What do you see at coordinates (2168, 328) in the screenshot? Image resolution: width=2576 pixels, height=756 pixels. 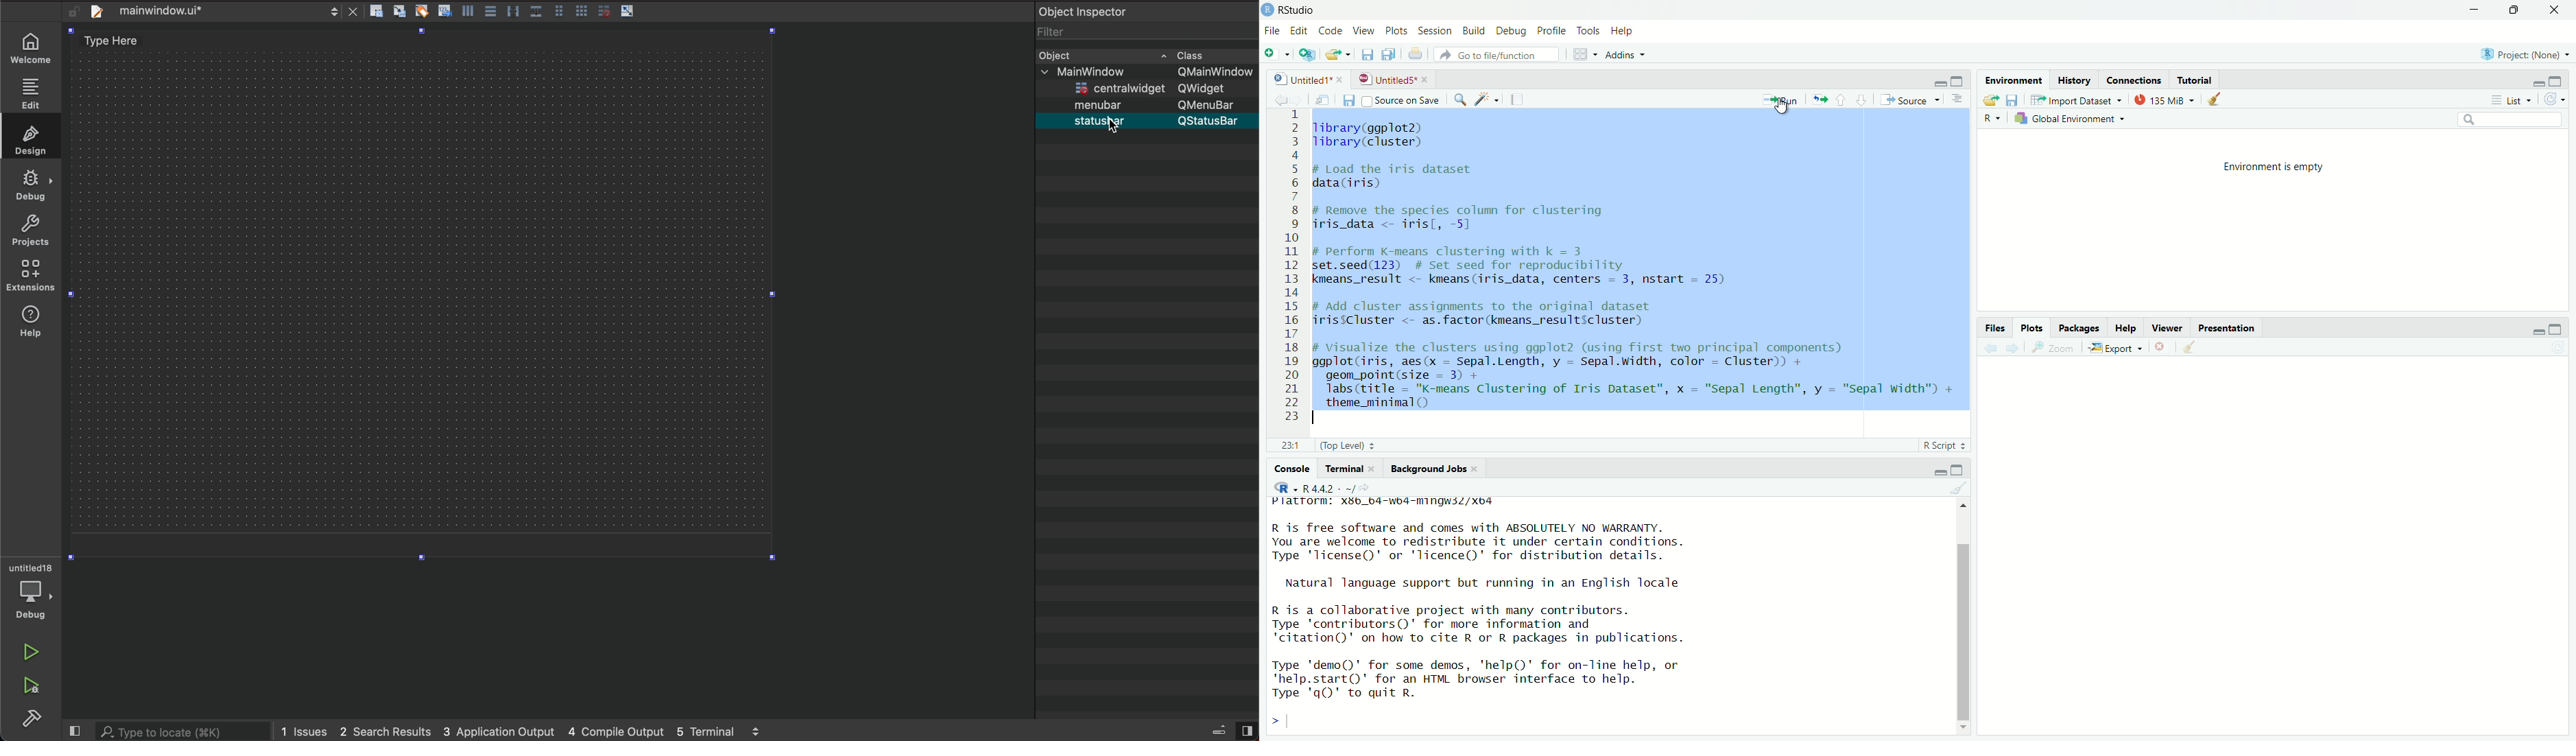 I see `viewer` at bounding box center [2168, 328].